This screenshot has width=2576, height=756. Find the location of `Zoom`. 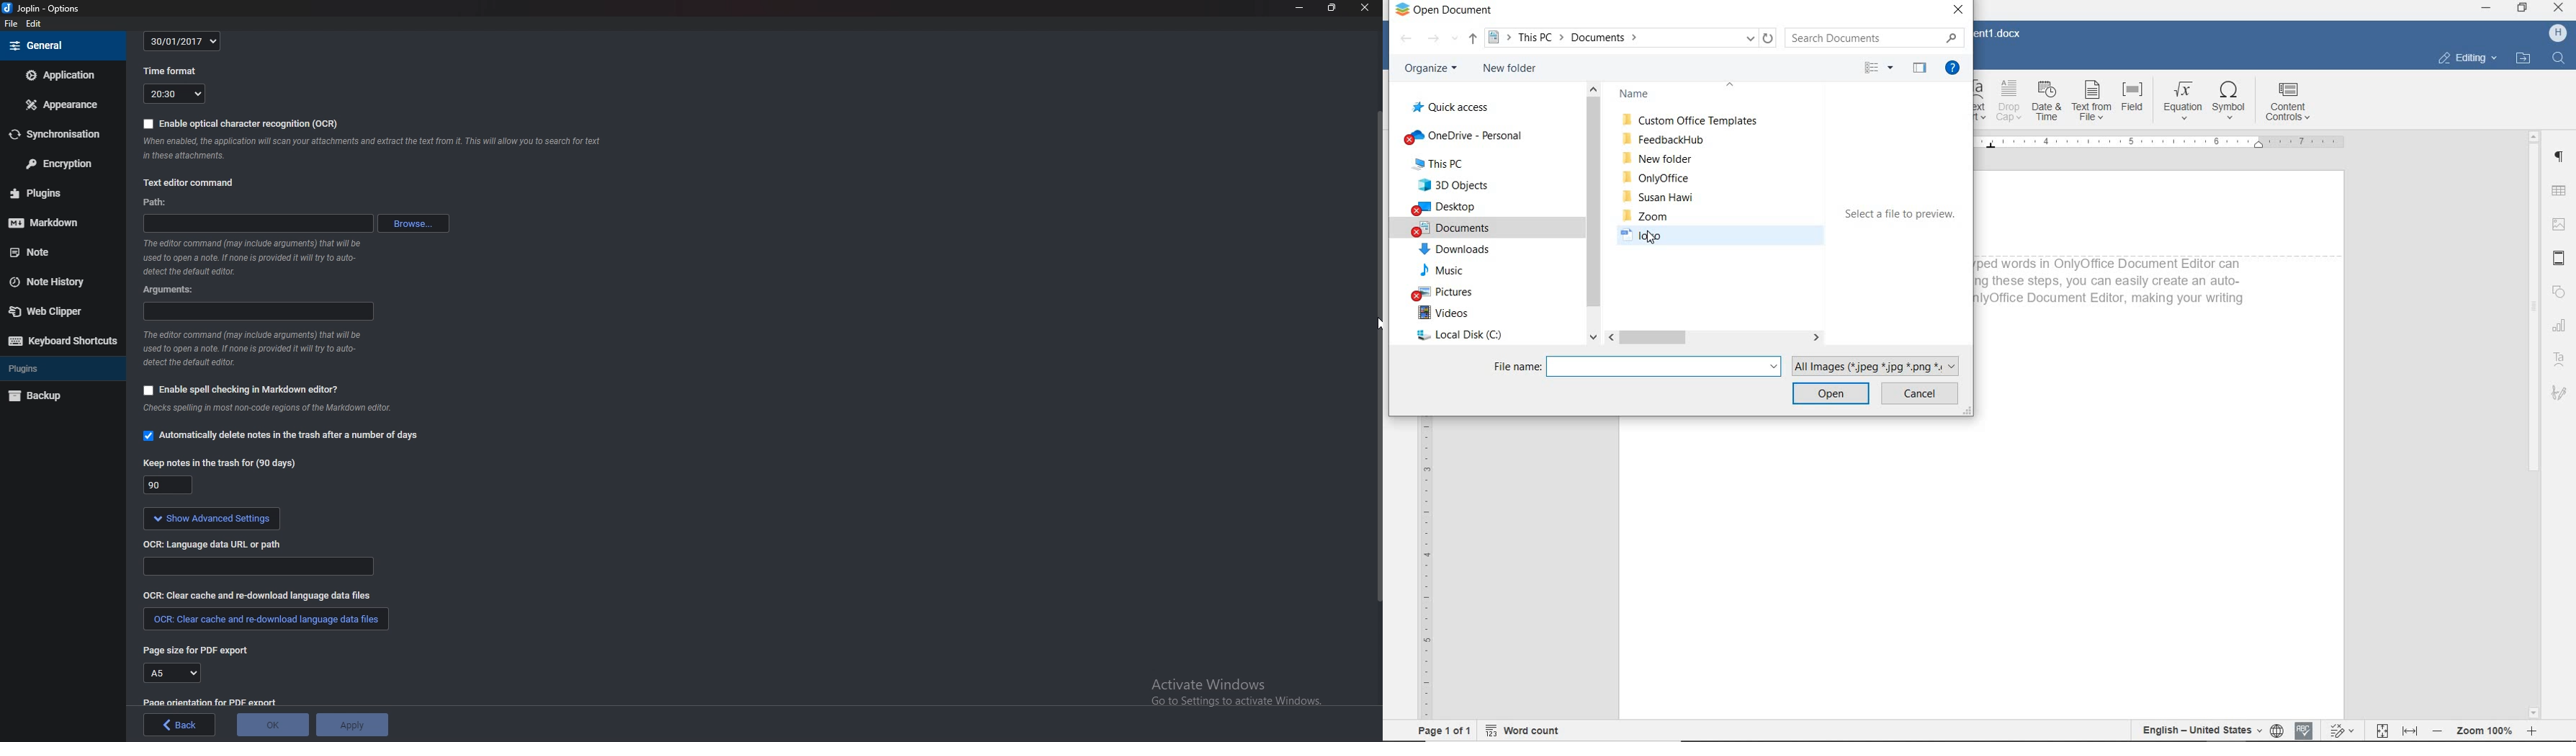

Zoom is located at coordinates (2483, 731).